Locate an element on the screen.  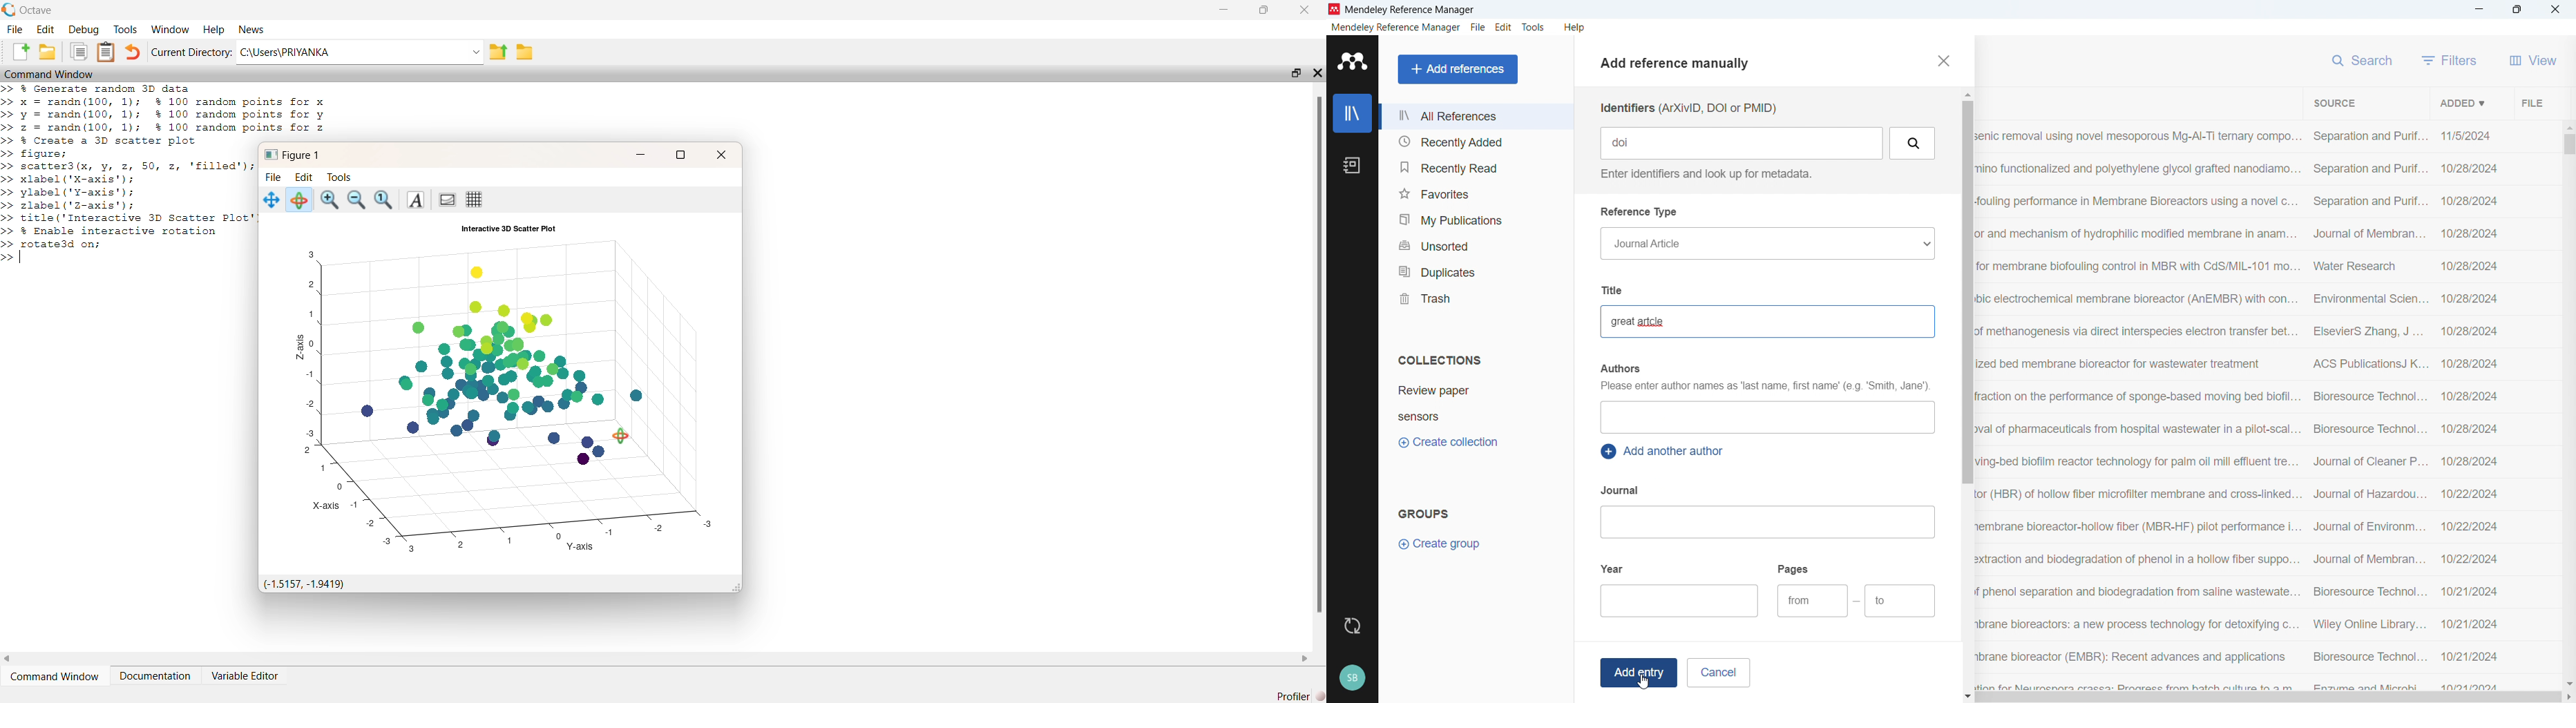
Collection 2  is located at coordinates (1477, 416).